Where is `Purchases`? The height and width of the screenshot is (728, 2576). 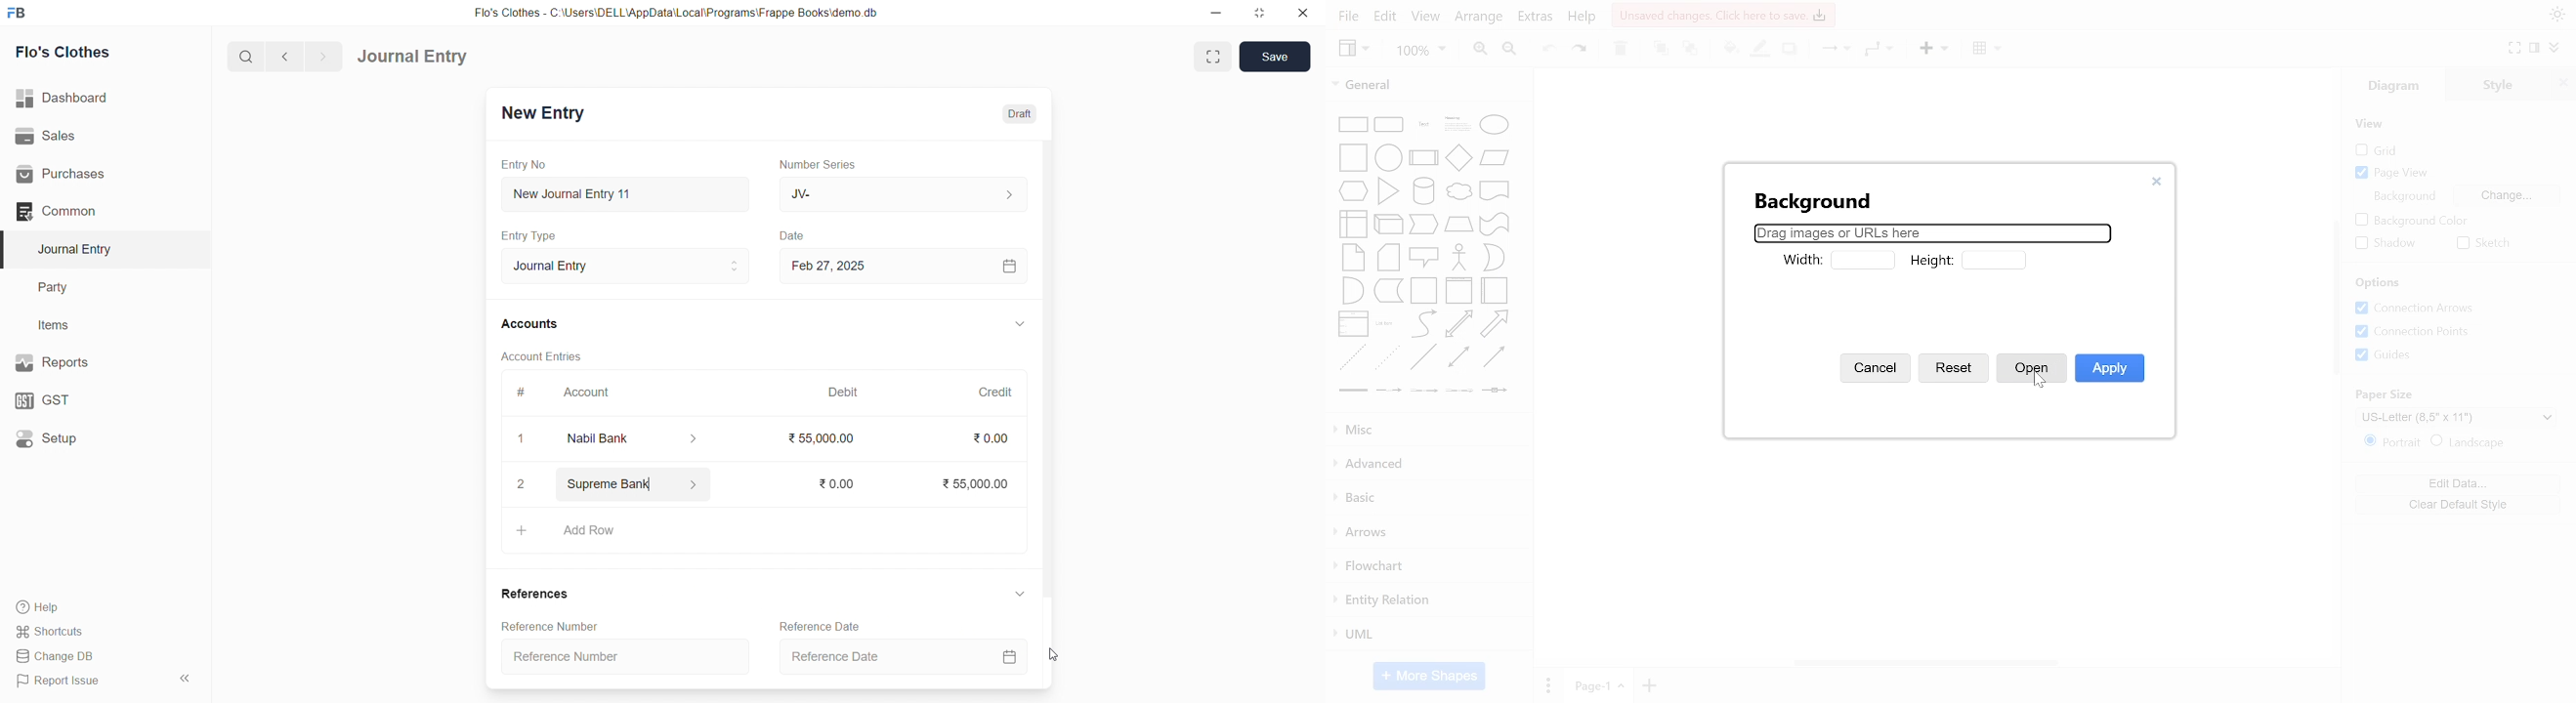 Purchases is located at coordinates (84, 175).